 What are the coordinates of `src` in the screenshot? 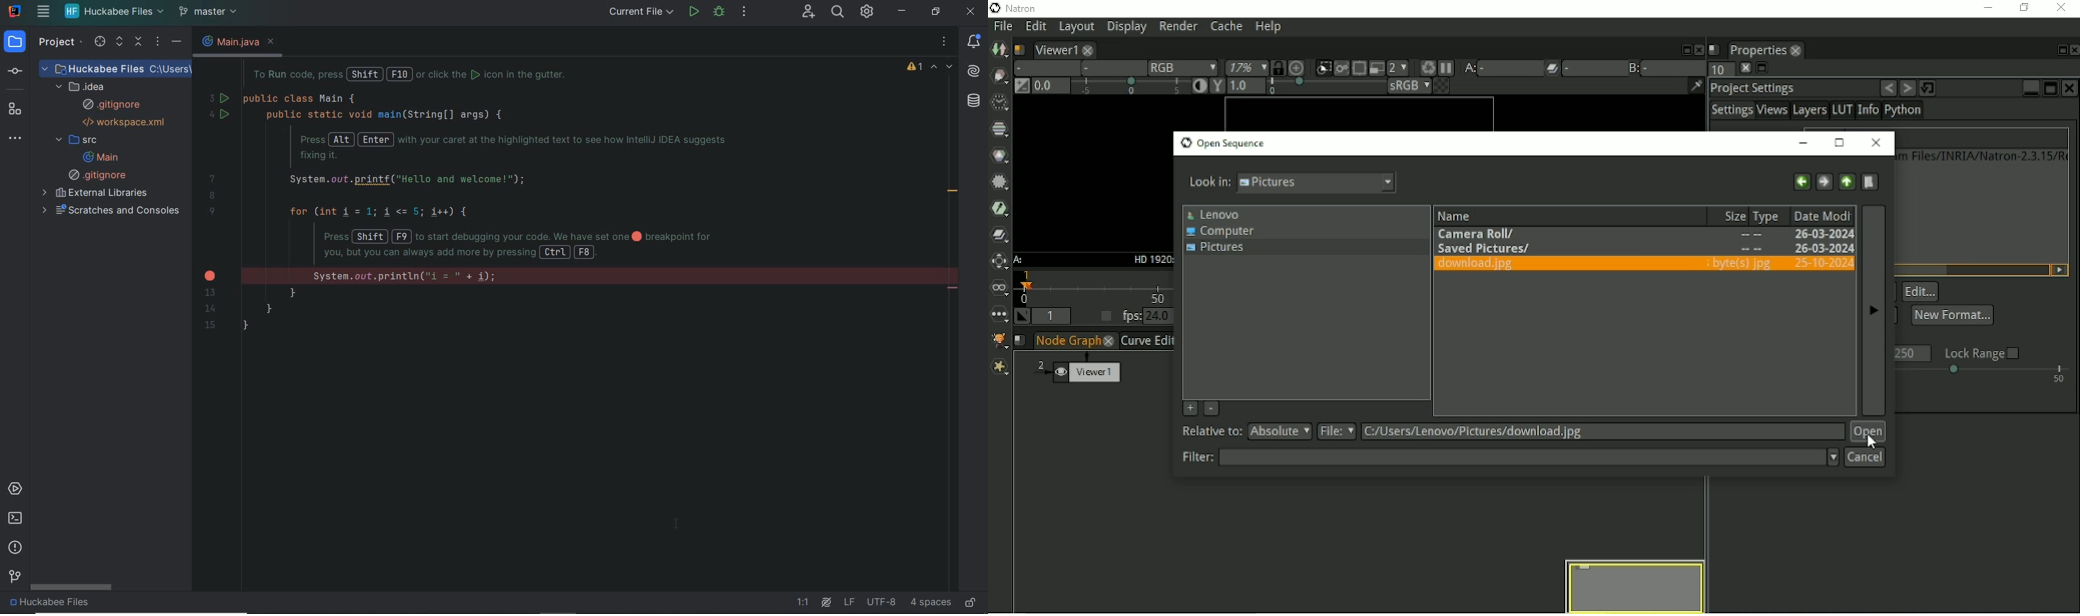 It's located at (76, 141).